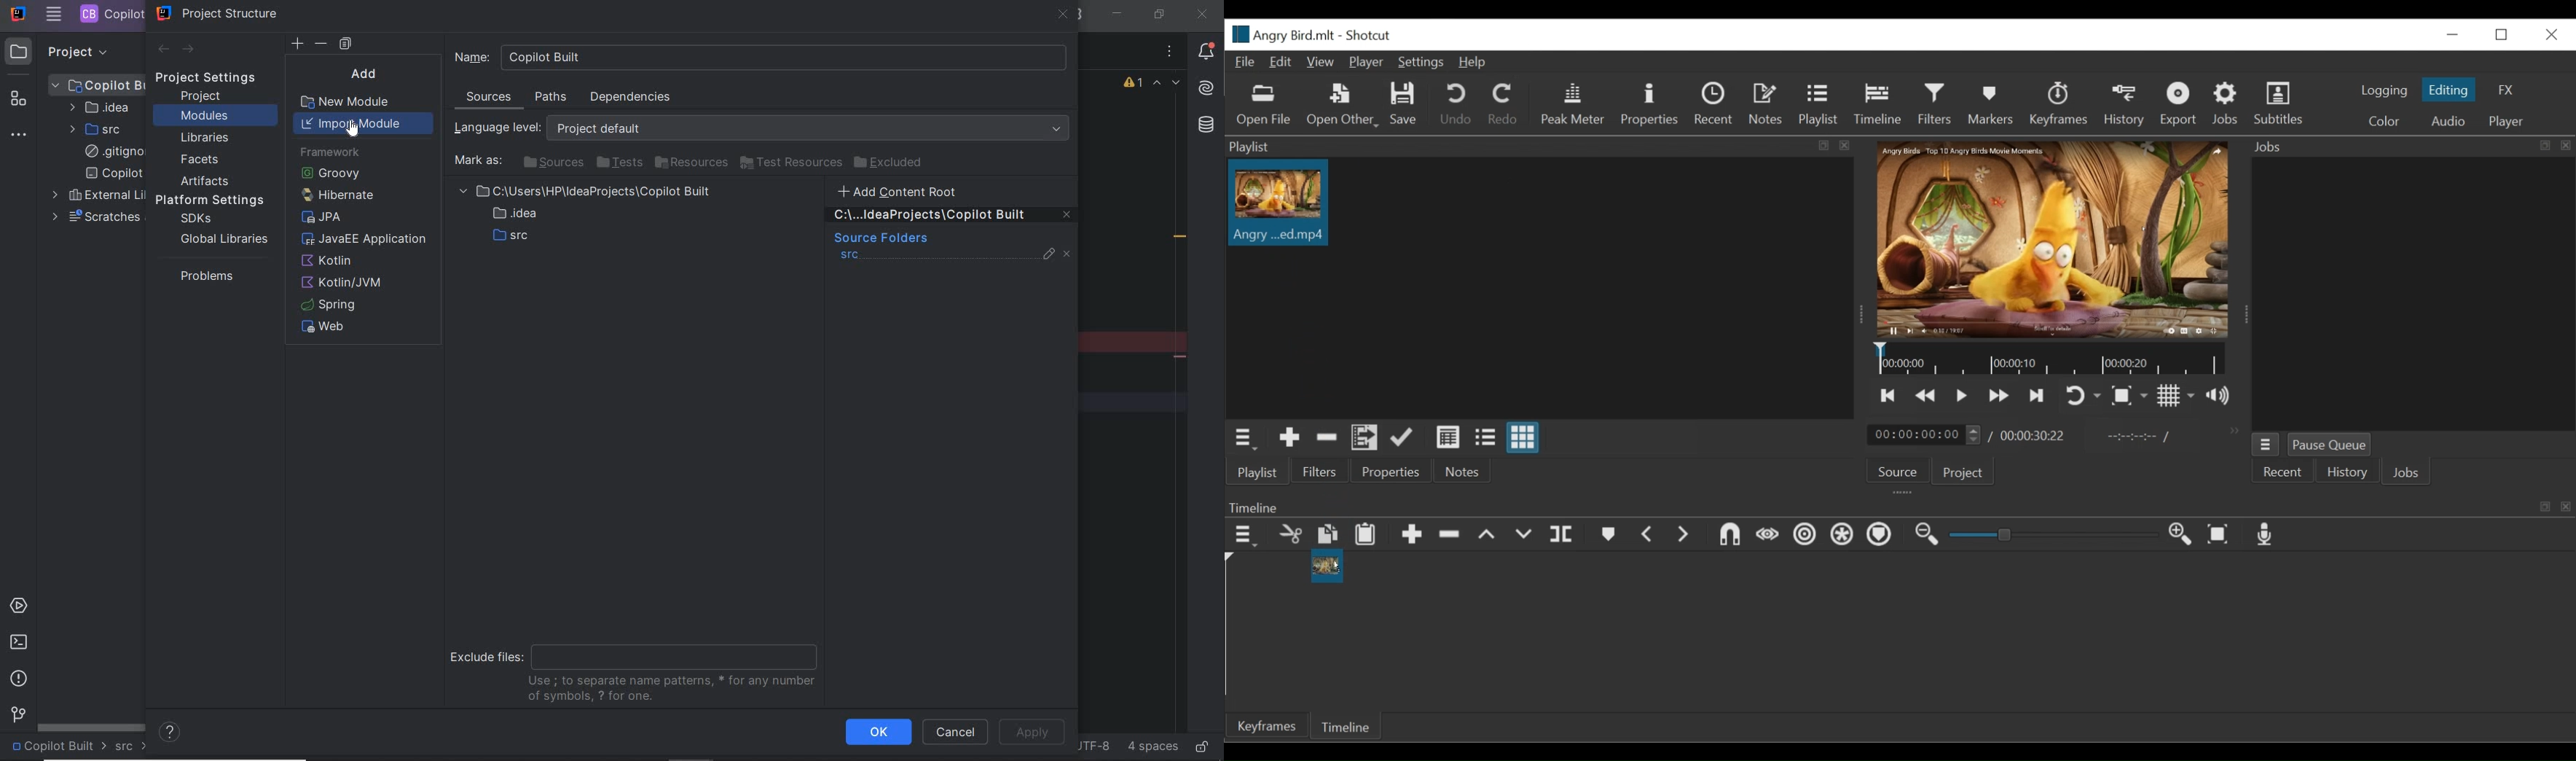 This screenshot has height=784, width=2576. What do you see at coordinates (1284, 202) in the screenshot?
I see `Clip` at bounding box center [1284, 202].